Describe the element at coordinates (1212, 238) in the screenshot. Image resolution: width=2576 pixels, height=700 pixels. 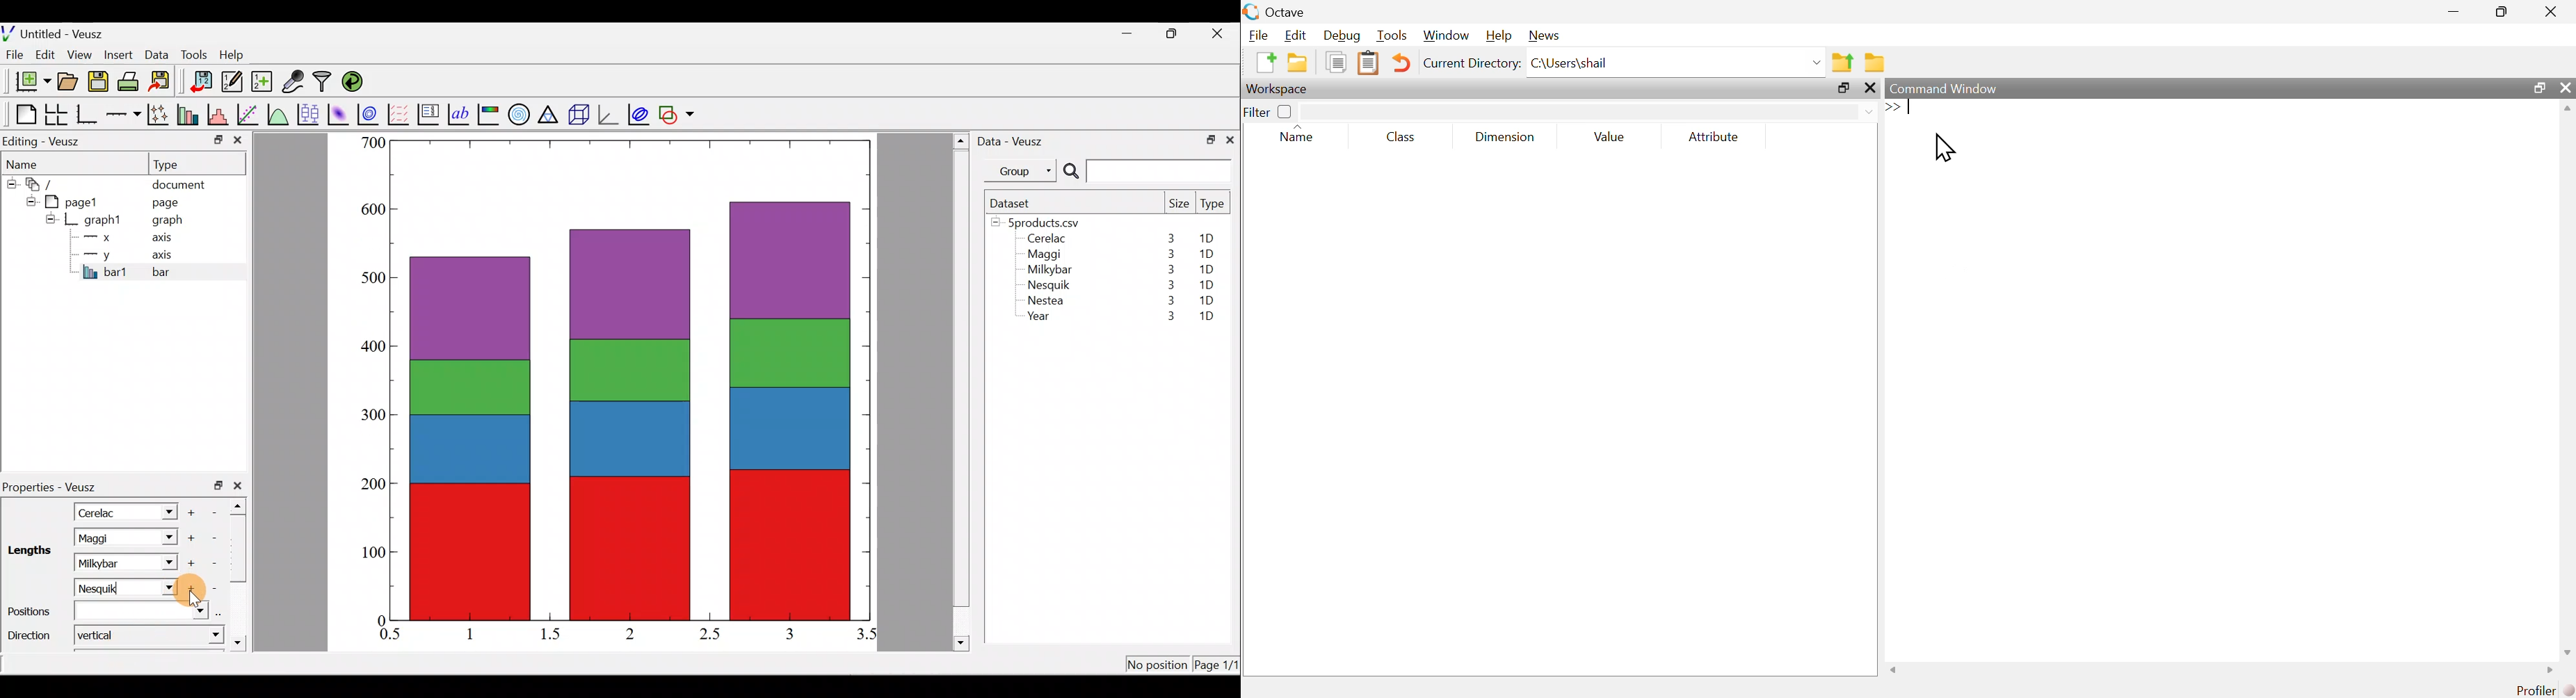
I see `1D` at that location.